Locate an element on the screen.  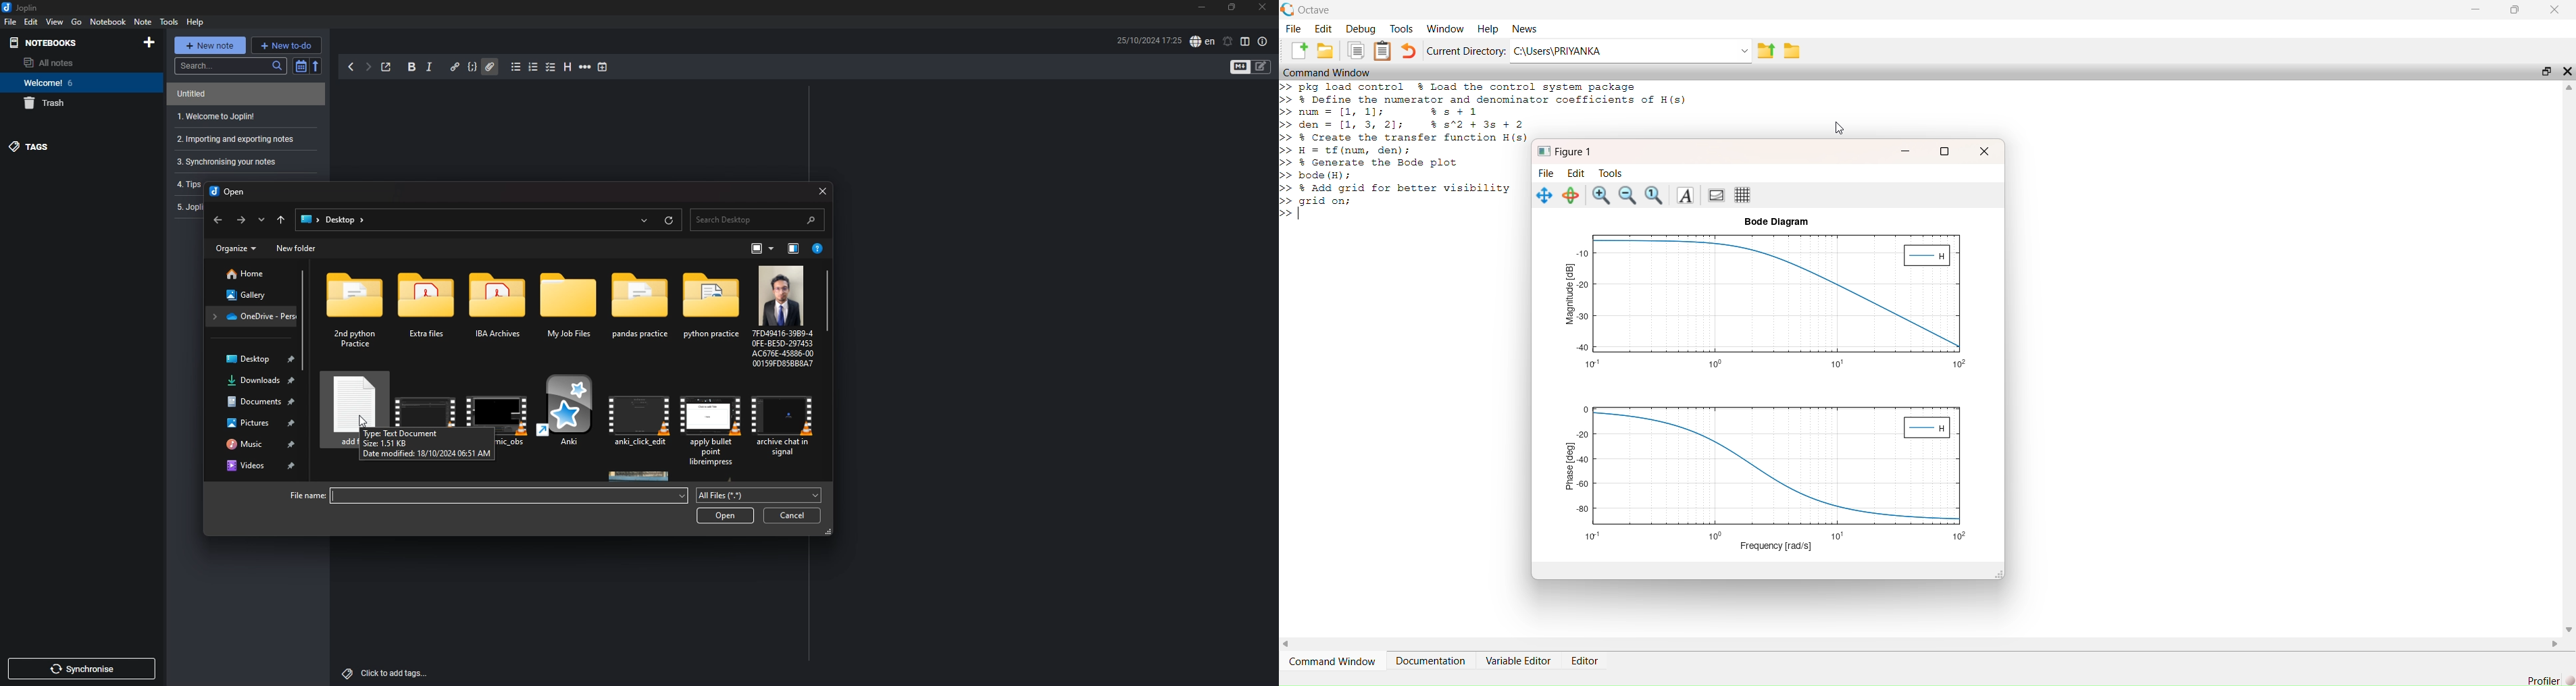
horizontal rule is located at coordinates (586, 67).